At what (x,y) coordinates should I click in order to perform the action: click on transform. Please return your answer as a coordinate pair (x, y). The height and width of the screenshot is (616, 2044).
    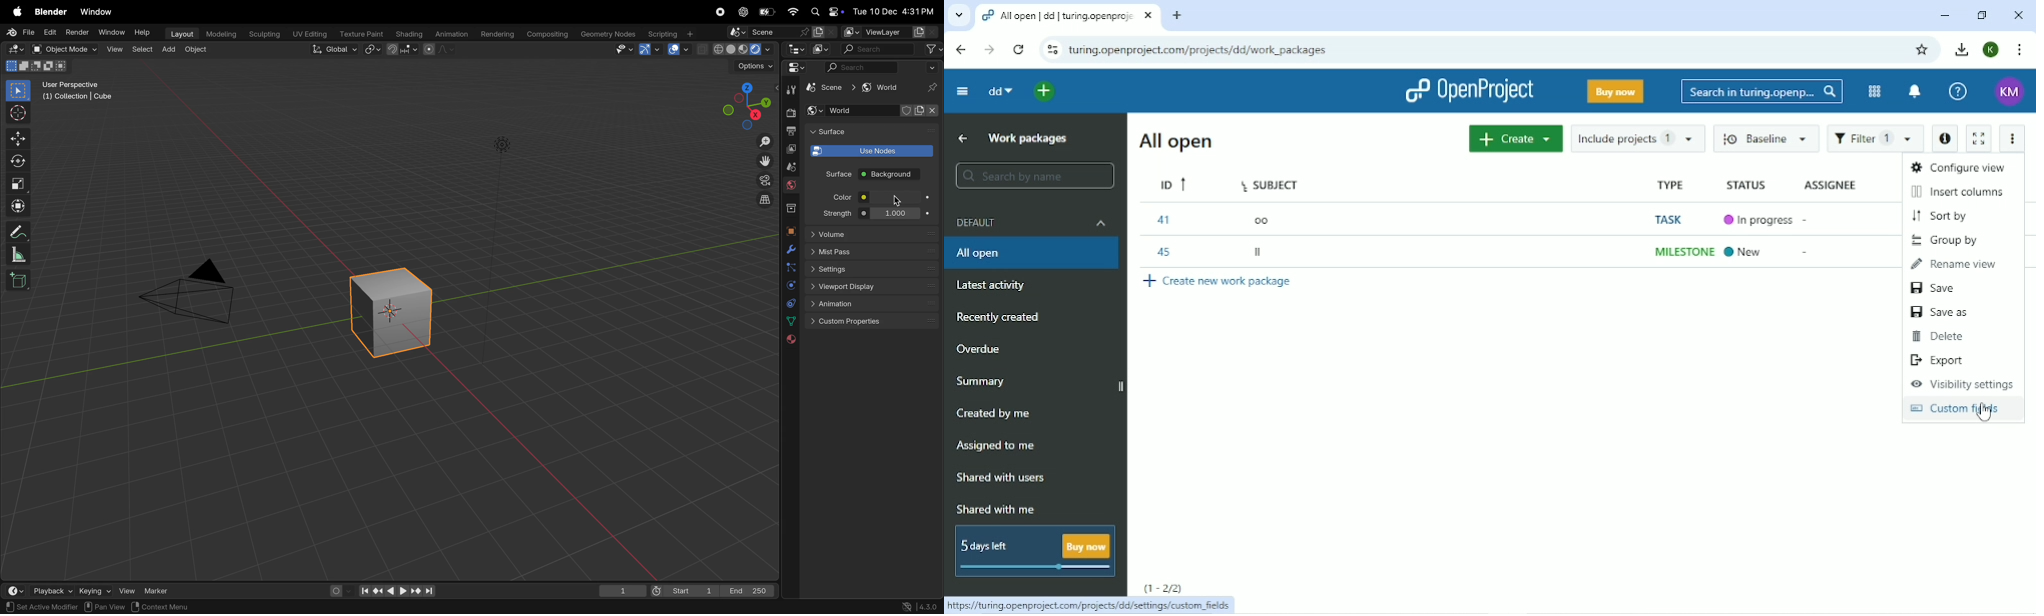
    Looking at the image, I should click on (20, 204).